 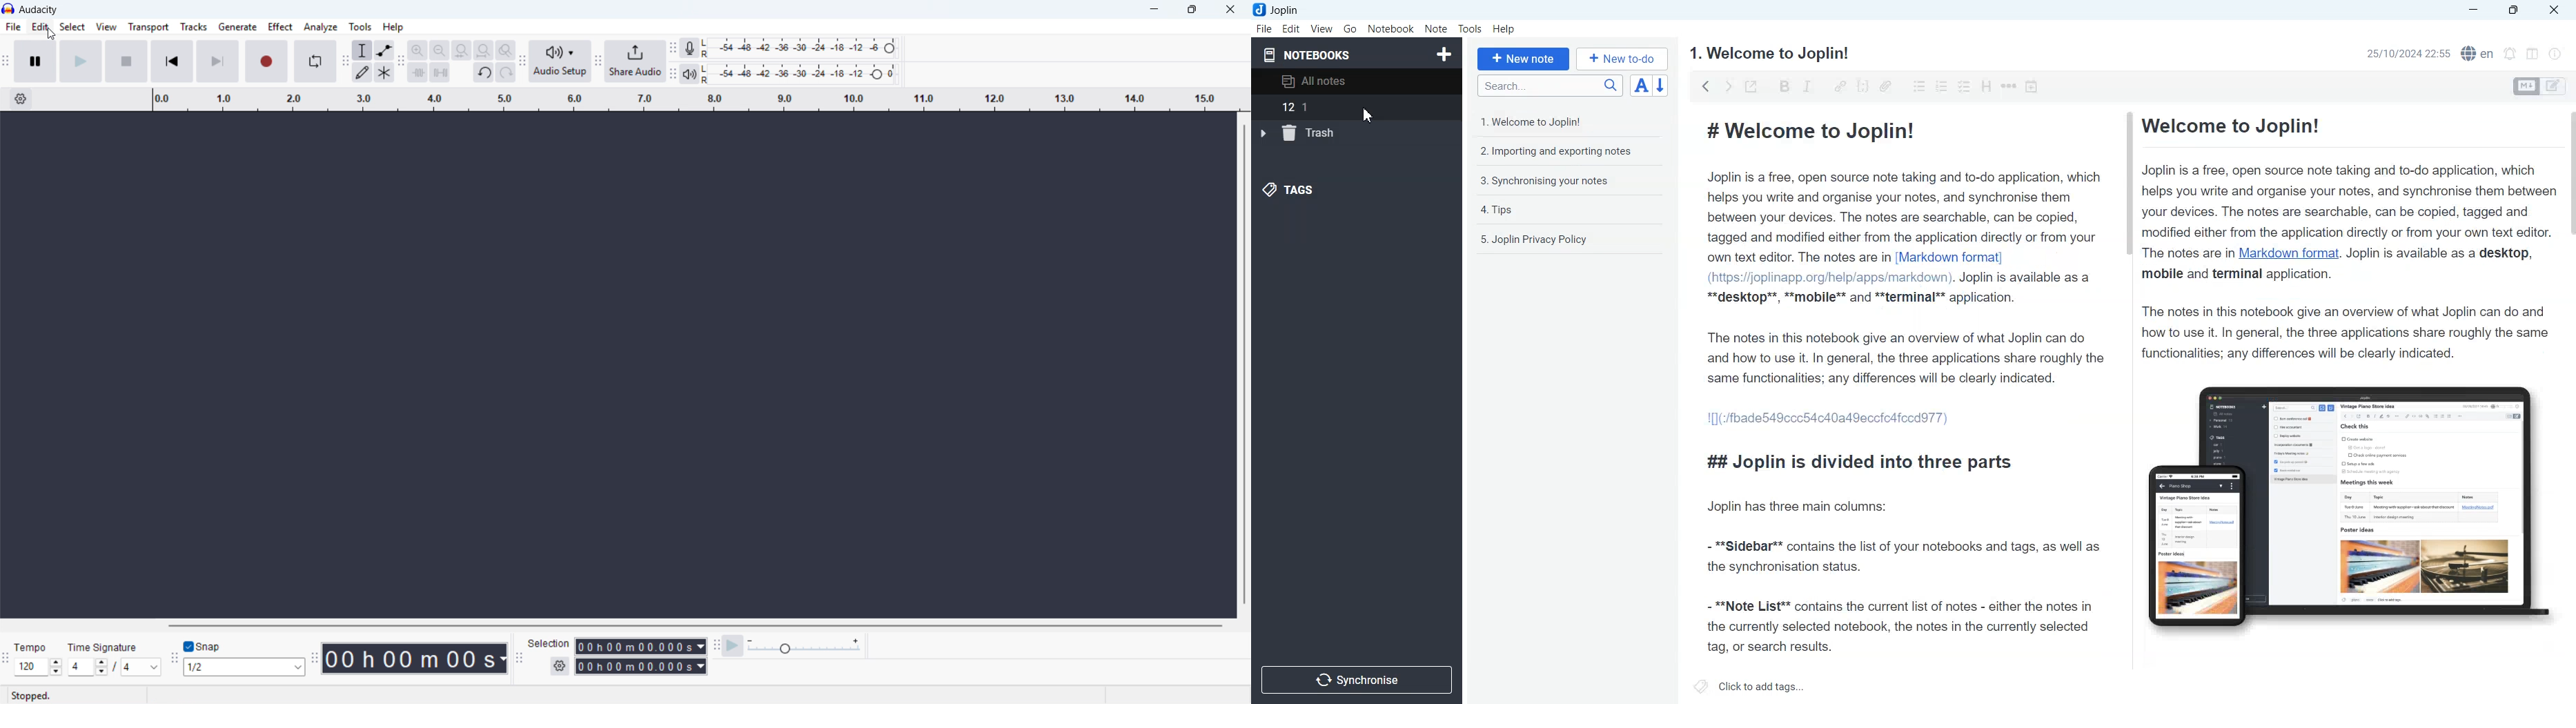 What do you see at coordinates (115, 658) in the screenshot?
I see `set time signature` at bounding box center [115, 658].